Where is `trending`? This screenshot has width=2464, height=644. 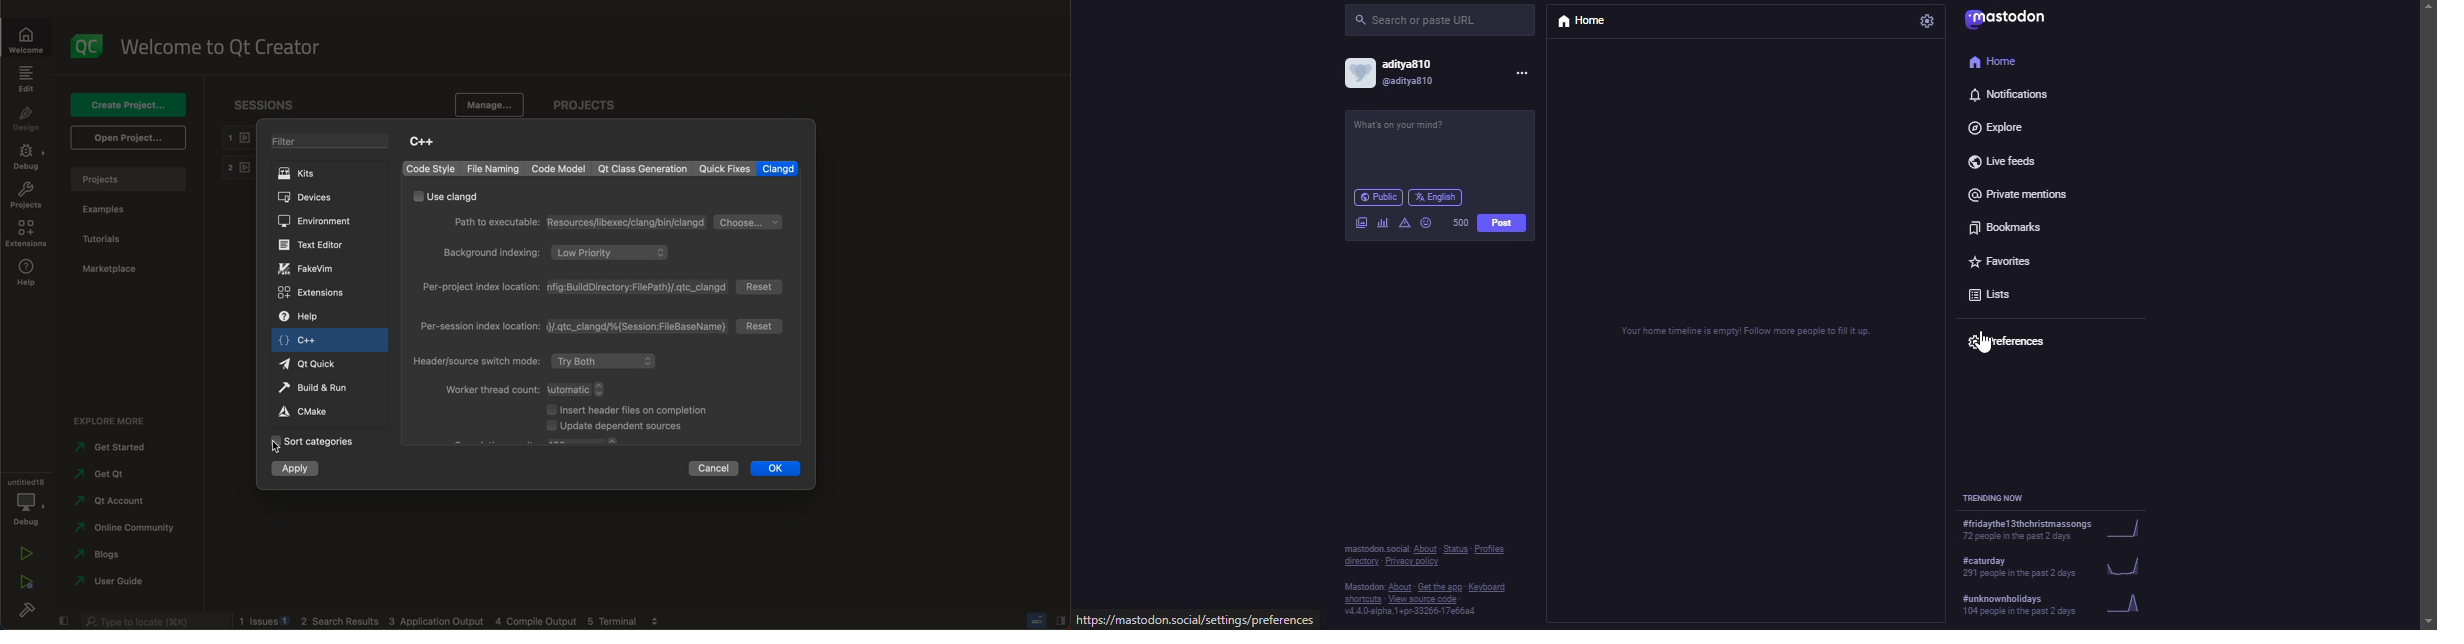 trending is located at coordinates (2058, 529).